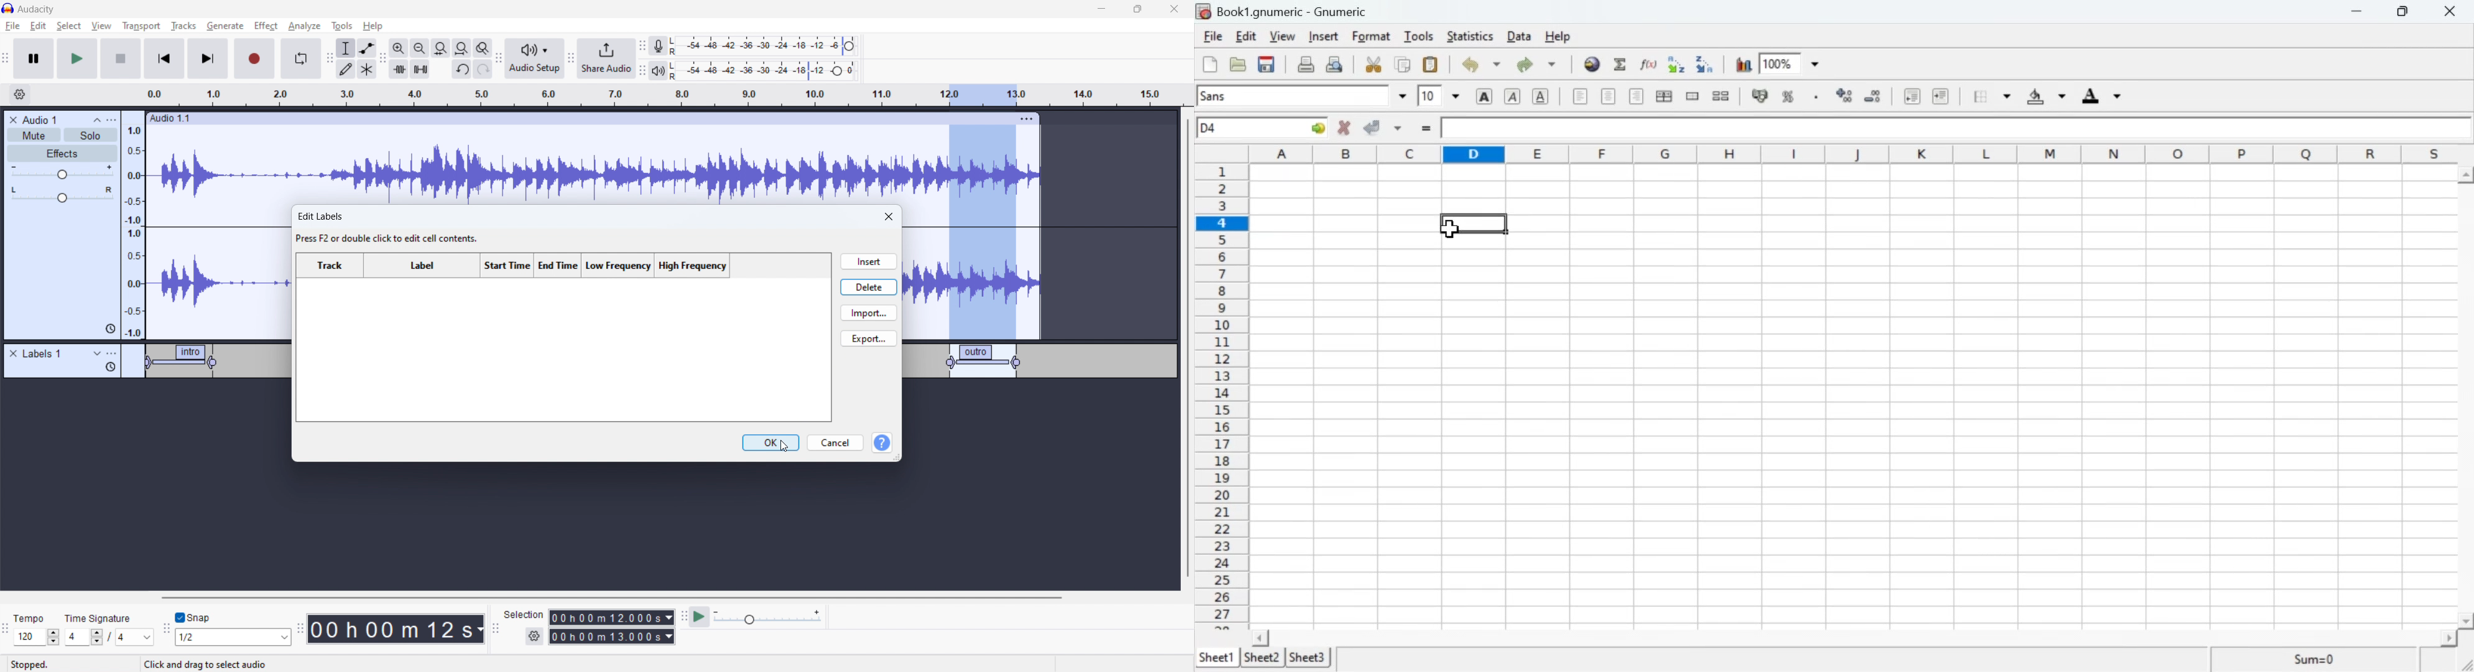 This screenshot has width=2492, height=672. What do you see at coordinates (367, 47) in the screenshot?
I see `envelop tool` at bounding box center [367, 47].